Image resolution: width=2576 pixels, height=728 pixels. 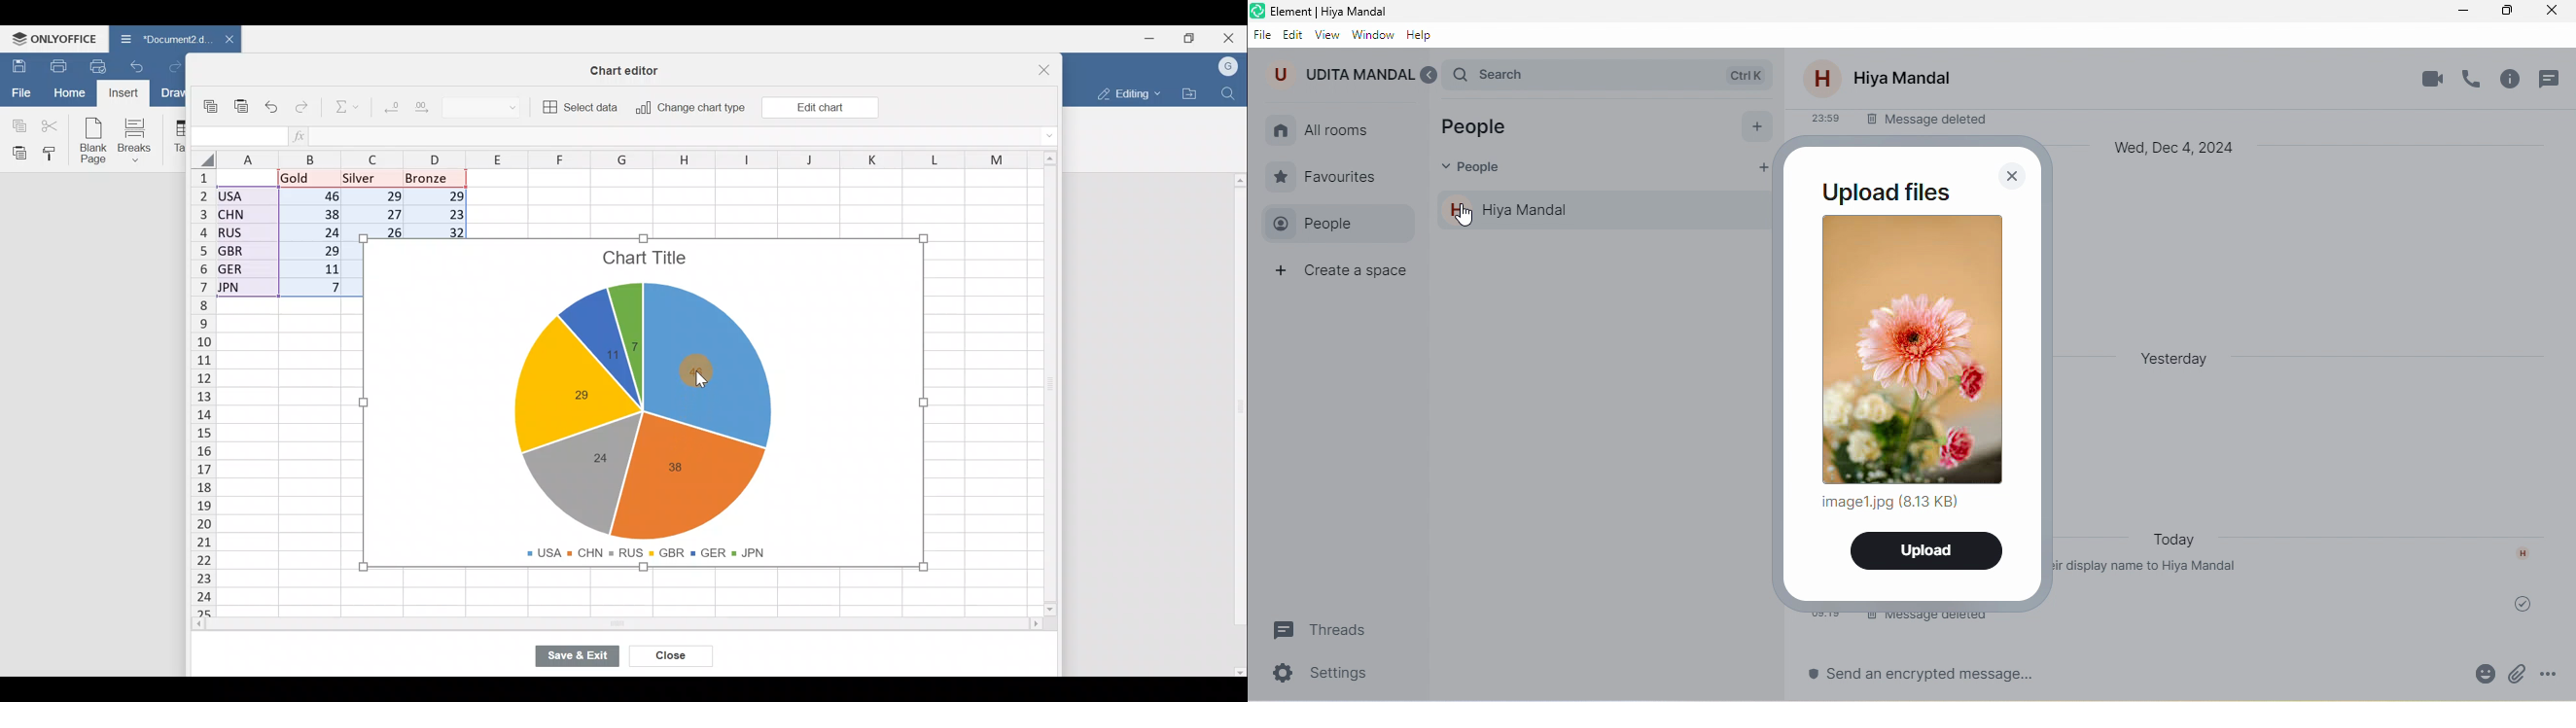 I want to click on Copy style, so click(x=55, y=153).